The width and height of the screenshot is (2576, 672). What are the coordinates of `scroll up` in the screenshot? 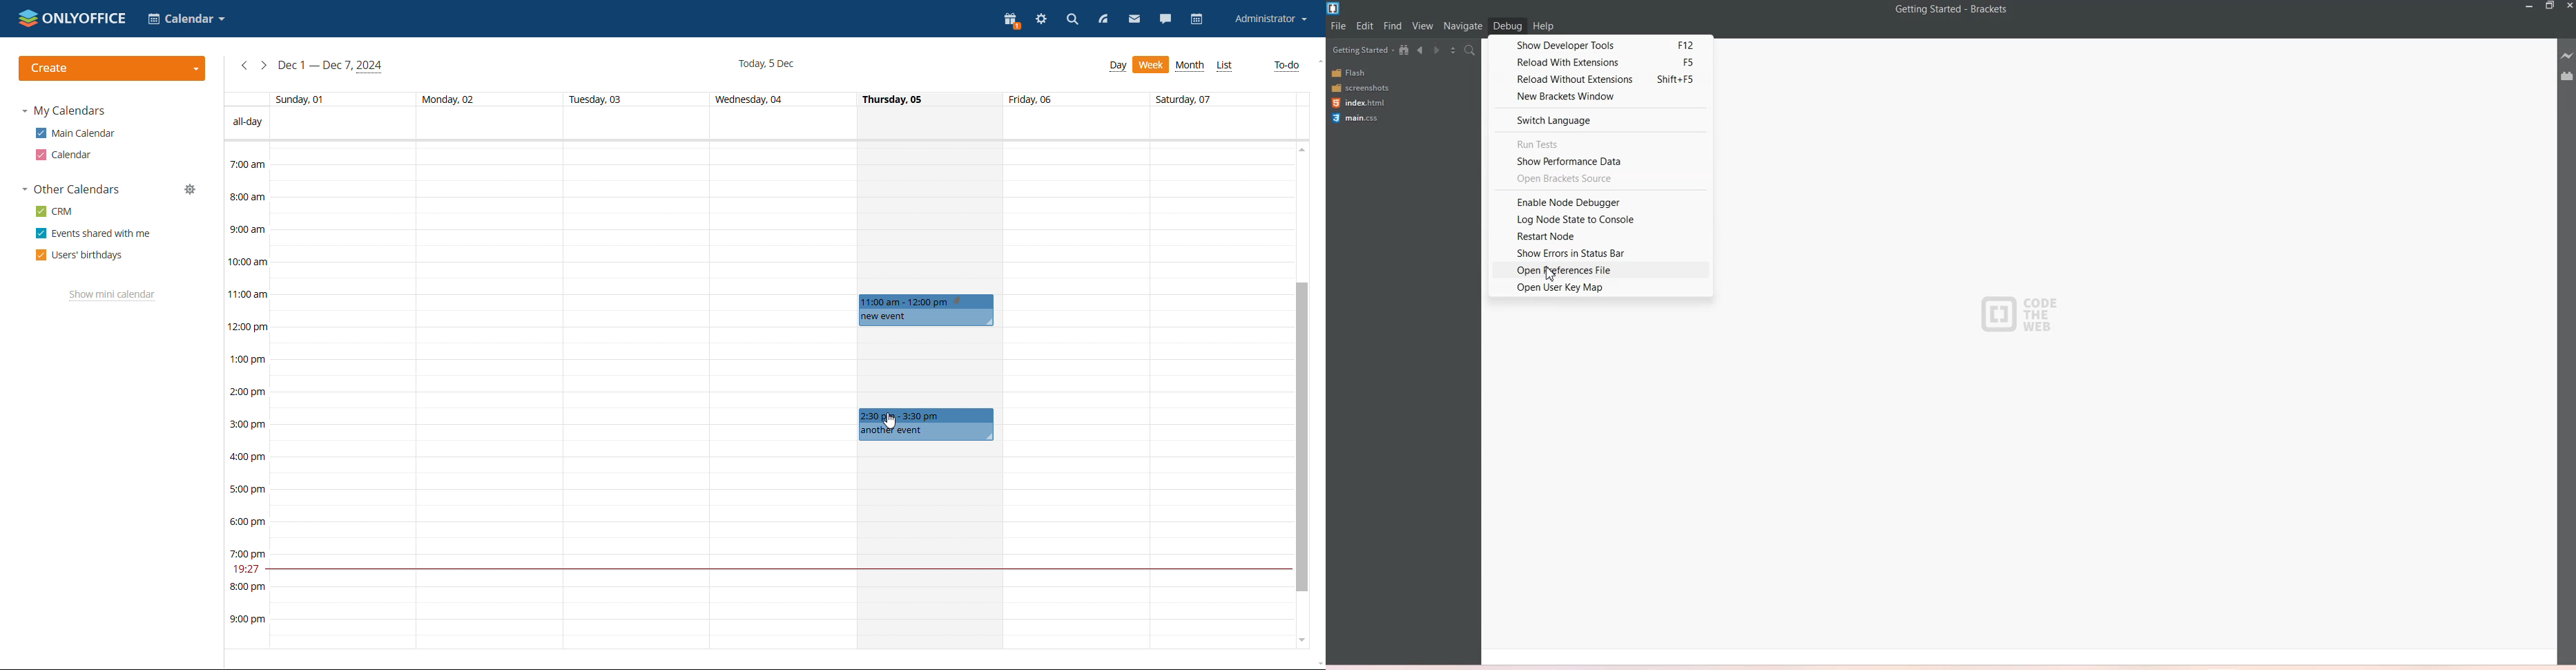 It's located at (1301, 150).